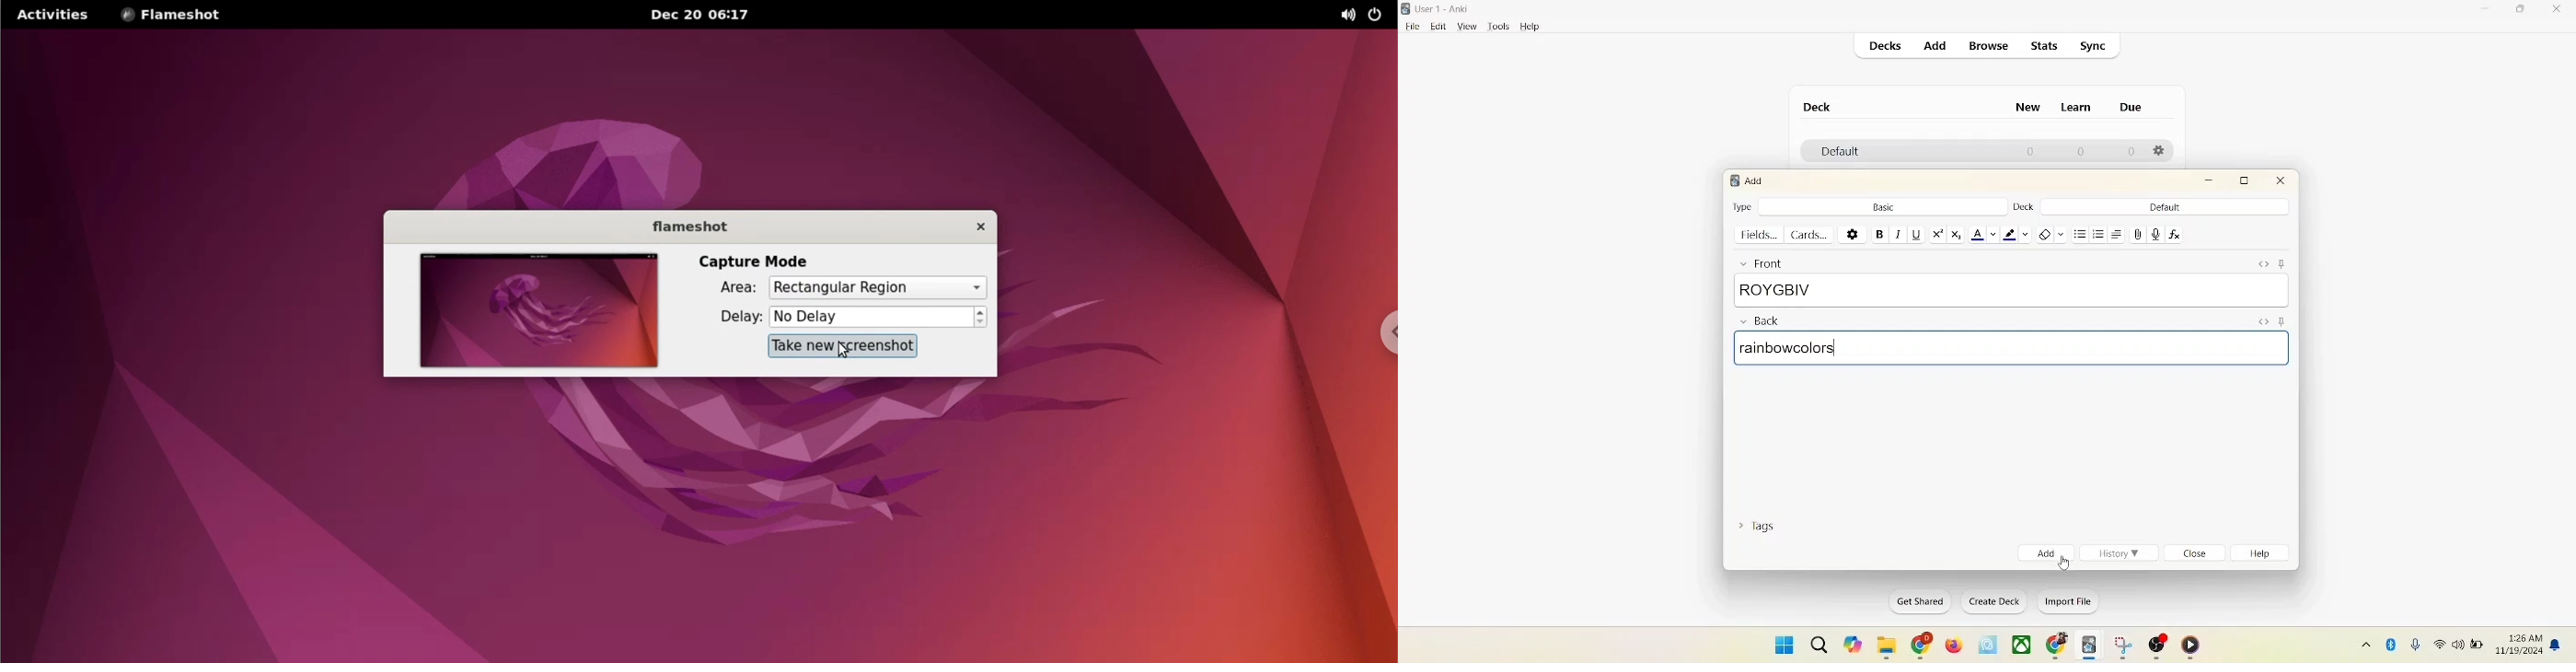  Describe the element at coordinates (2094, 46) in the screenshot. I see `sync` at that location.